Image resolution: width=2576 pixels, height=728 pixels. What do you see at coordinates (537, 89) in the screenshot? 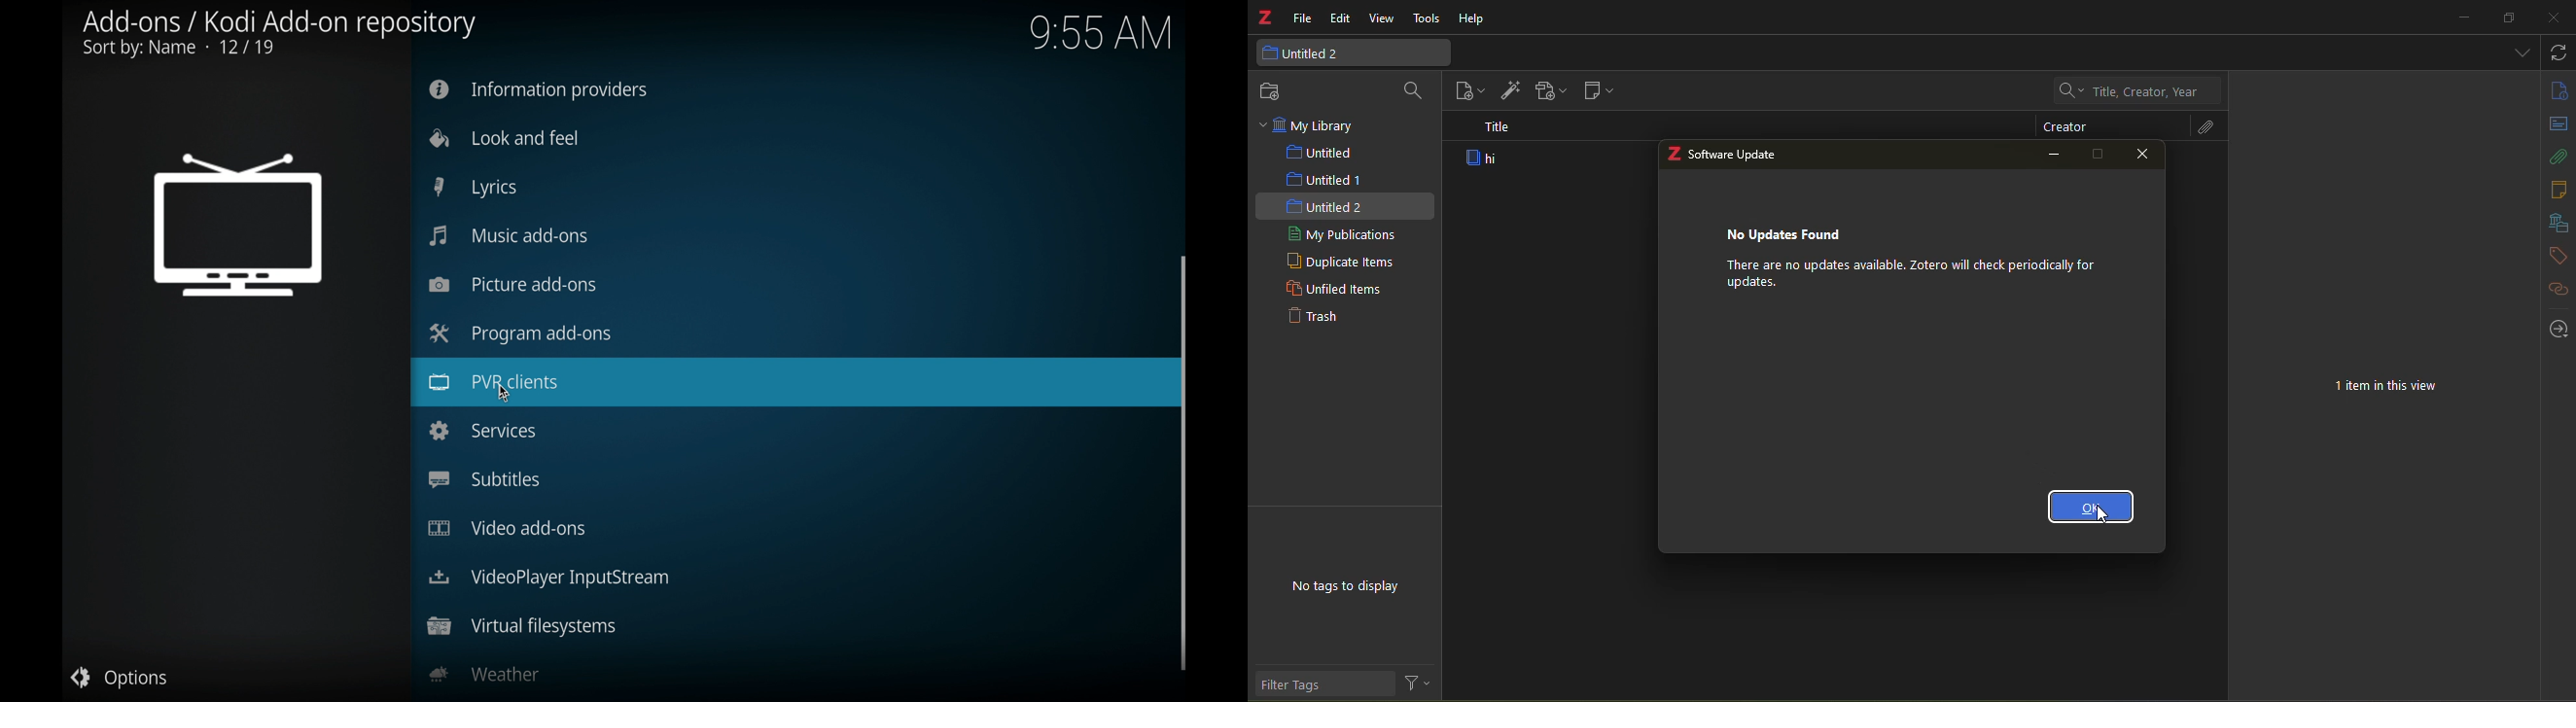
I see `information providers` at bounding box center [537, 89].